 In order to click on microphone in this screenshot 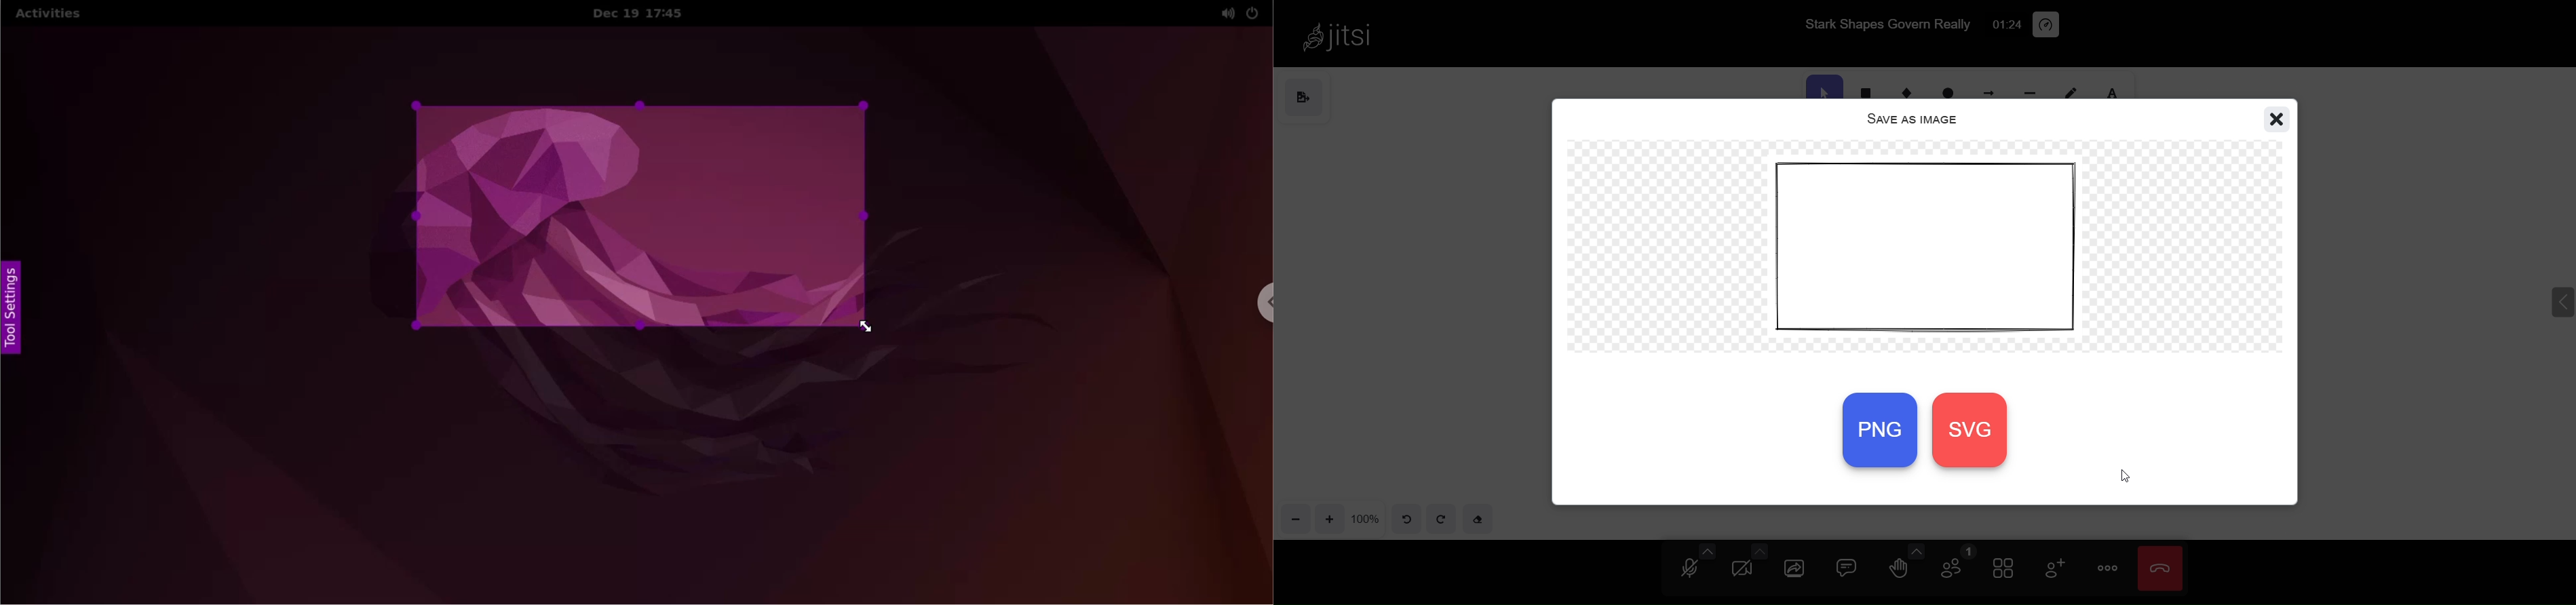, I will do `click(1692, 570)`.